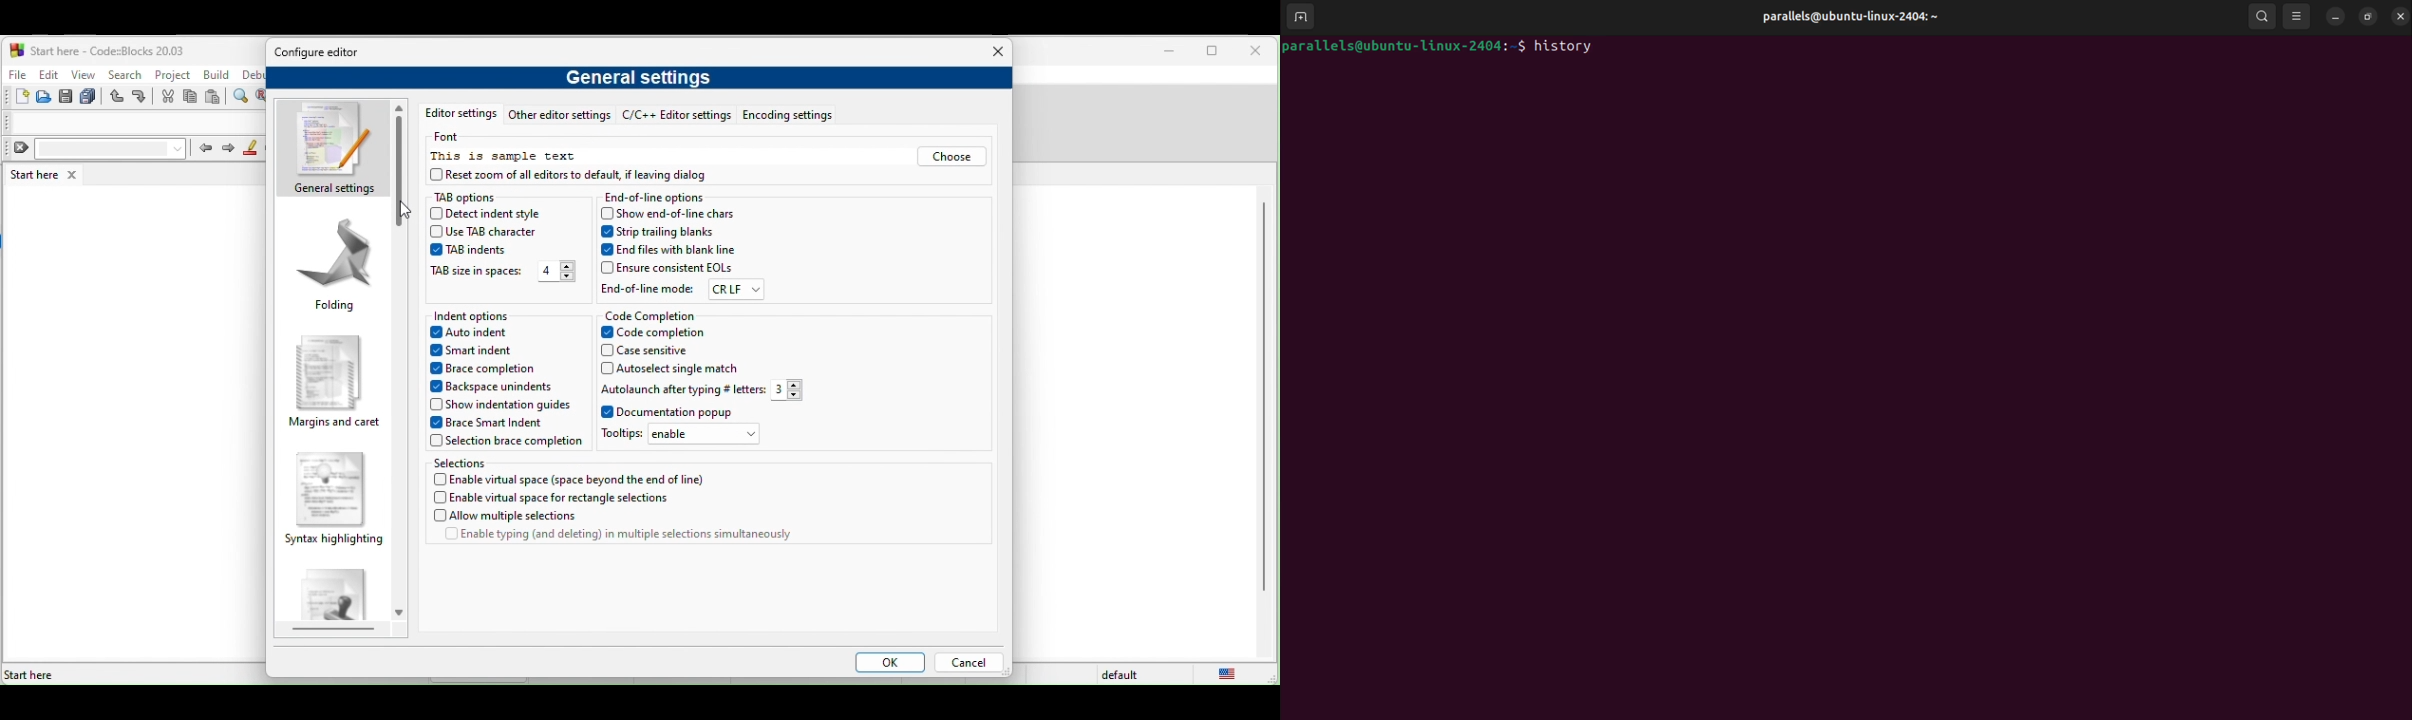 The image size is (2436, 728). I want to click on project, so click(173, 73).